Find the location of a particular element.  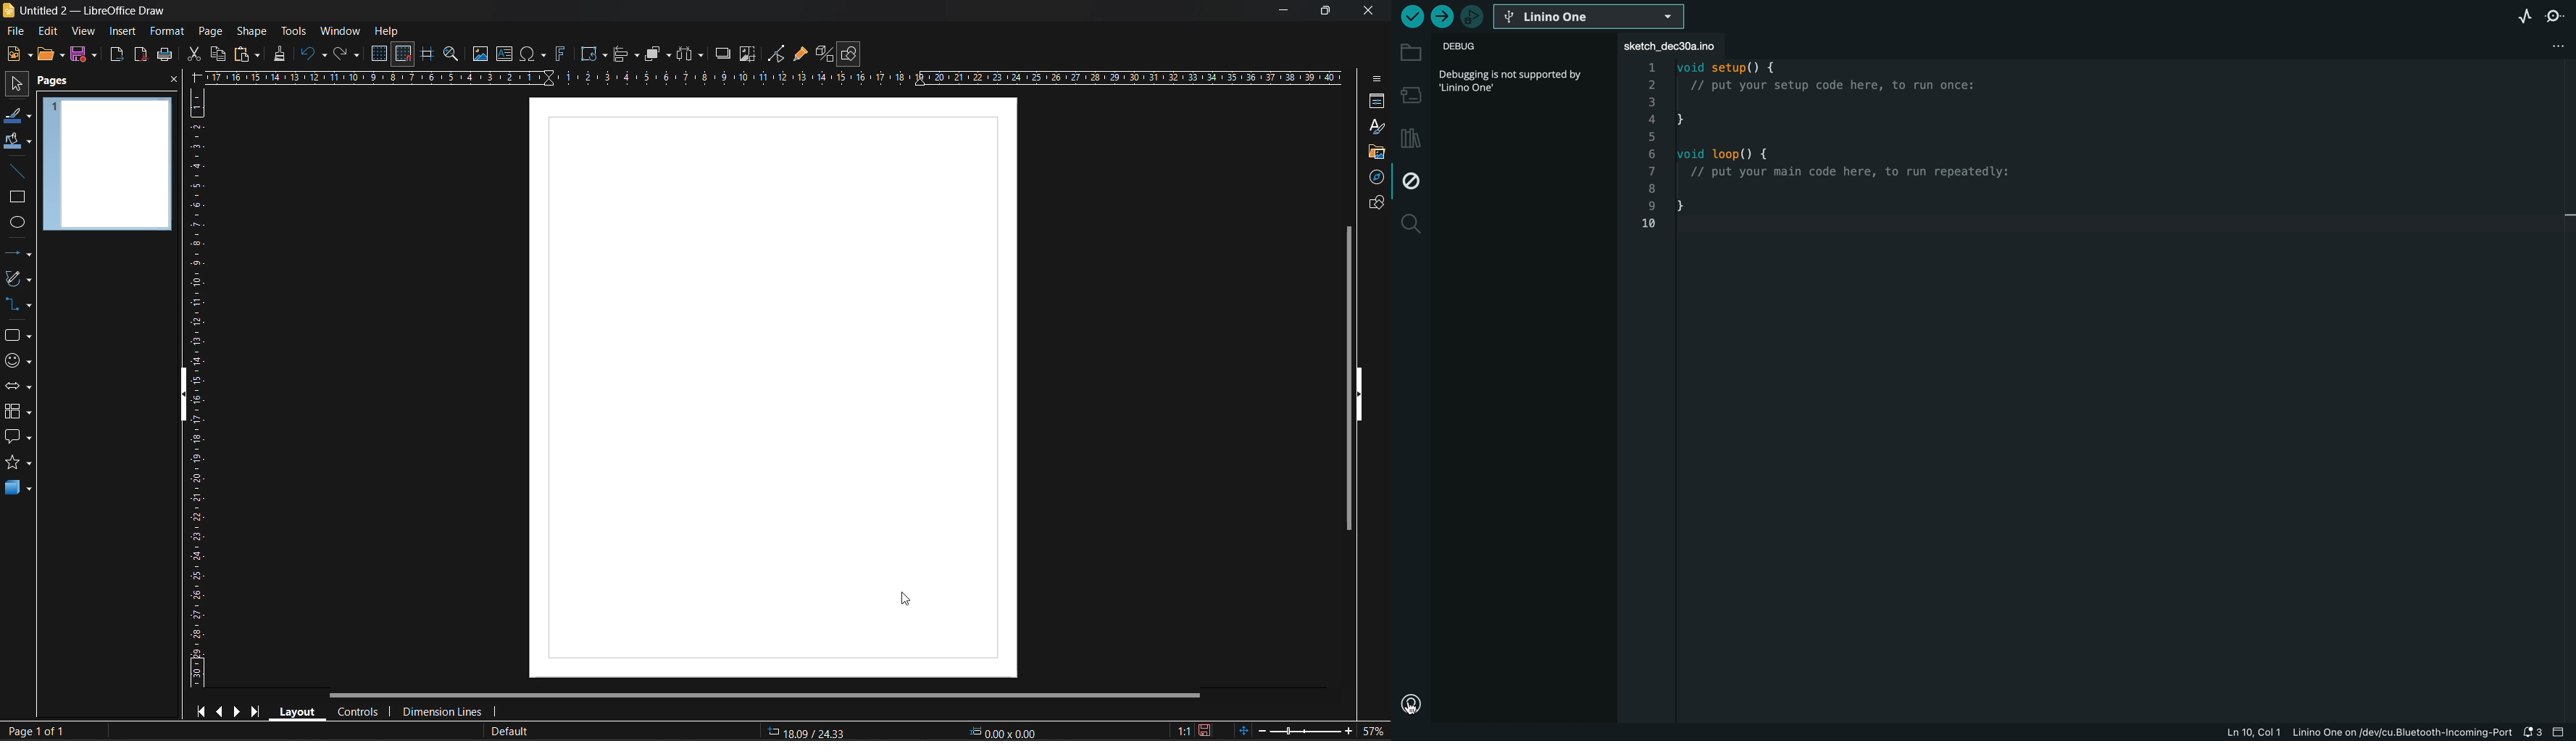

symbol shapes is located at coordinates (20, 363).